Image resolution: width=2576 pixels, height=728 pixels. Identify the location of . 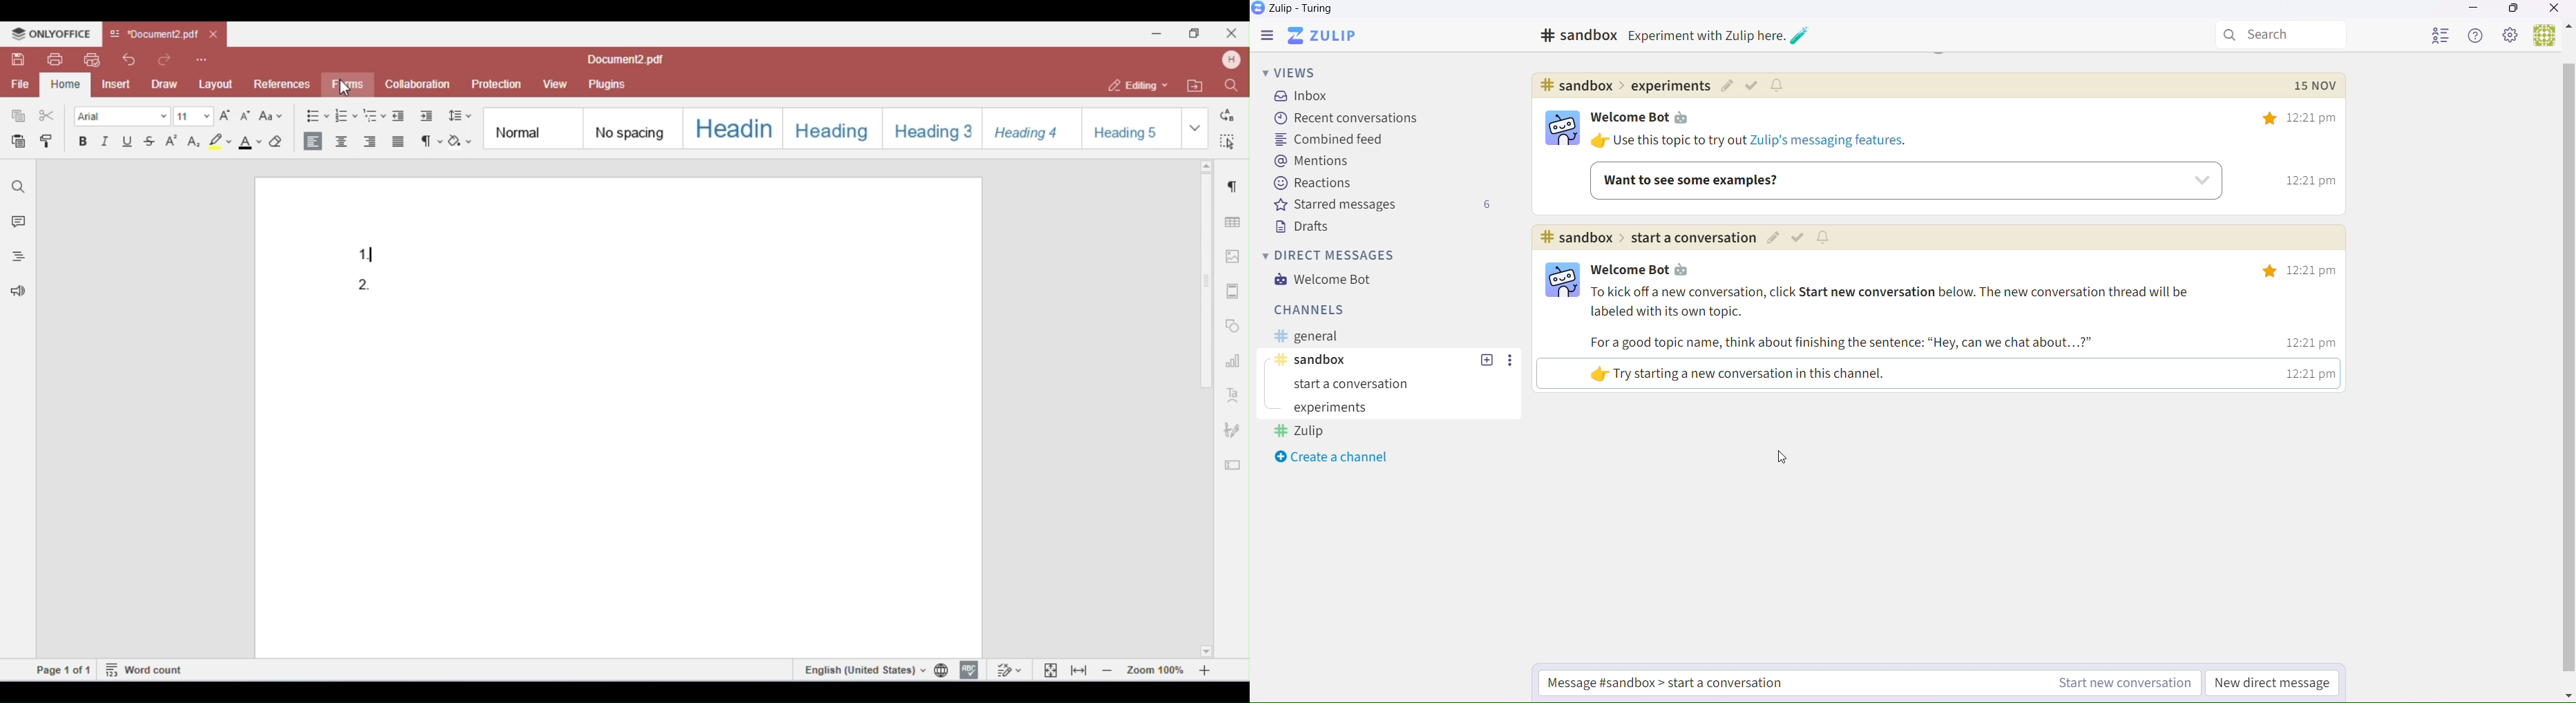
(1753, 86).